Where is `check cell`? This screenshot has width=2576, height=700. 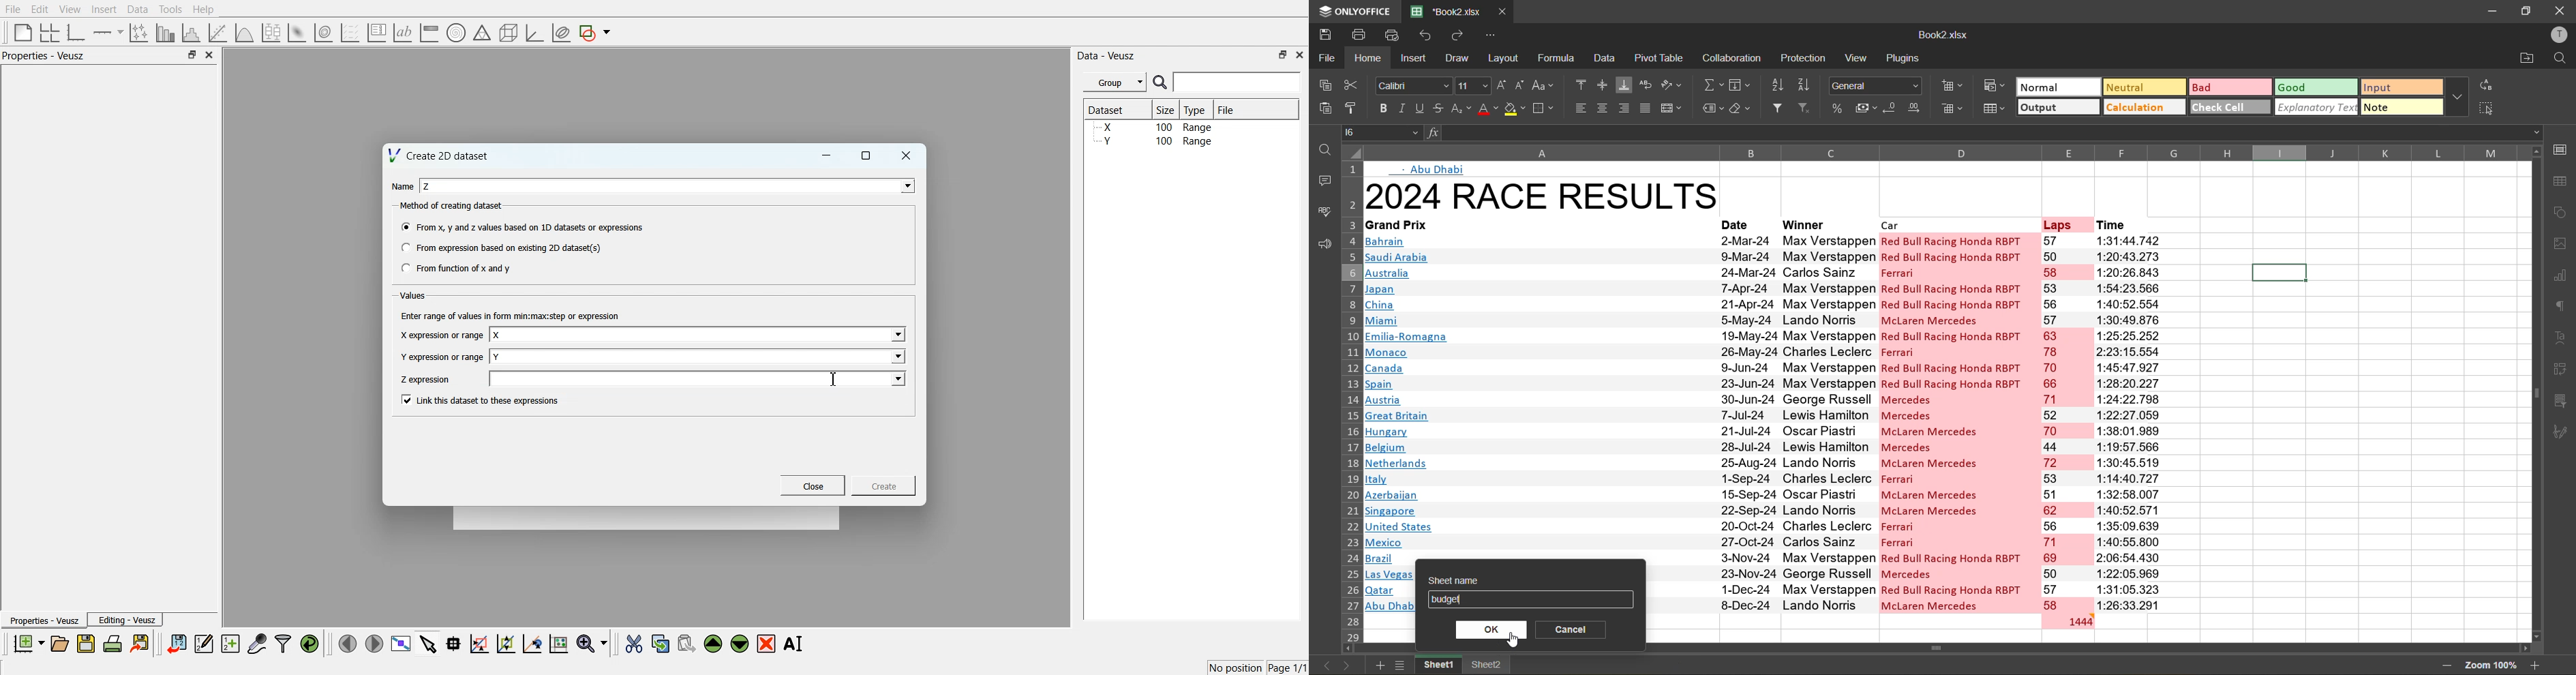 check cell is located at coordinates (2227, 106).